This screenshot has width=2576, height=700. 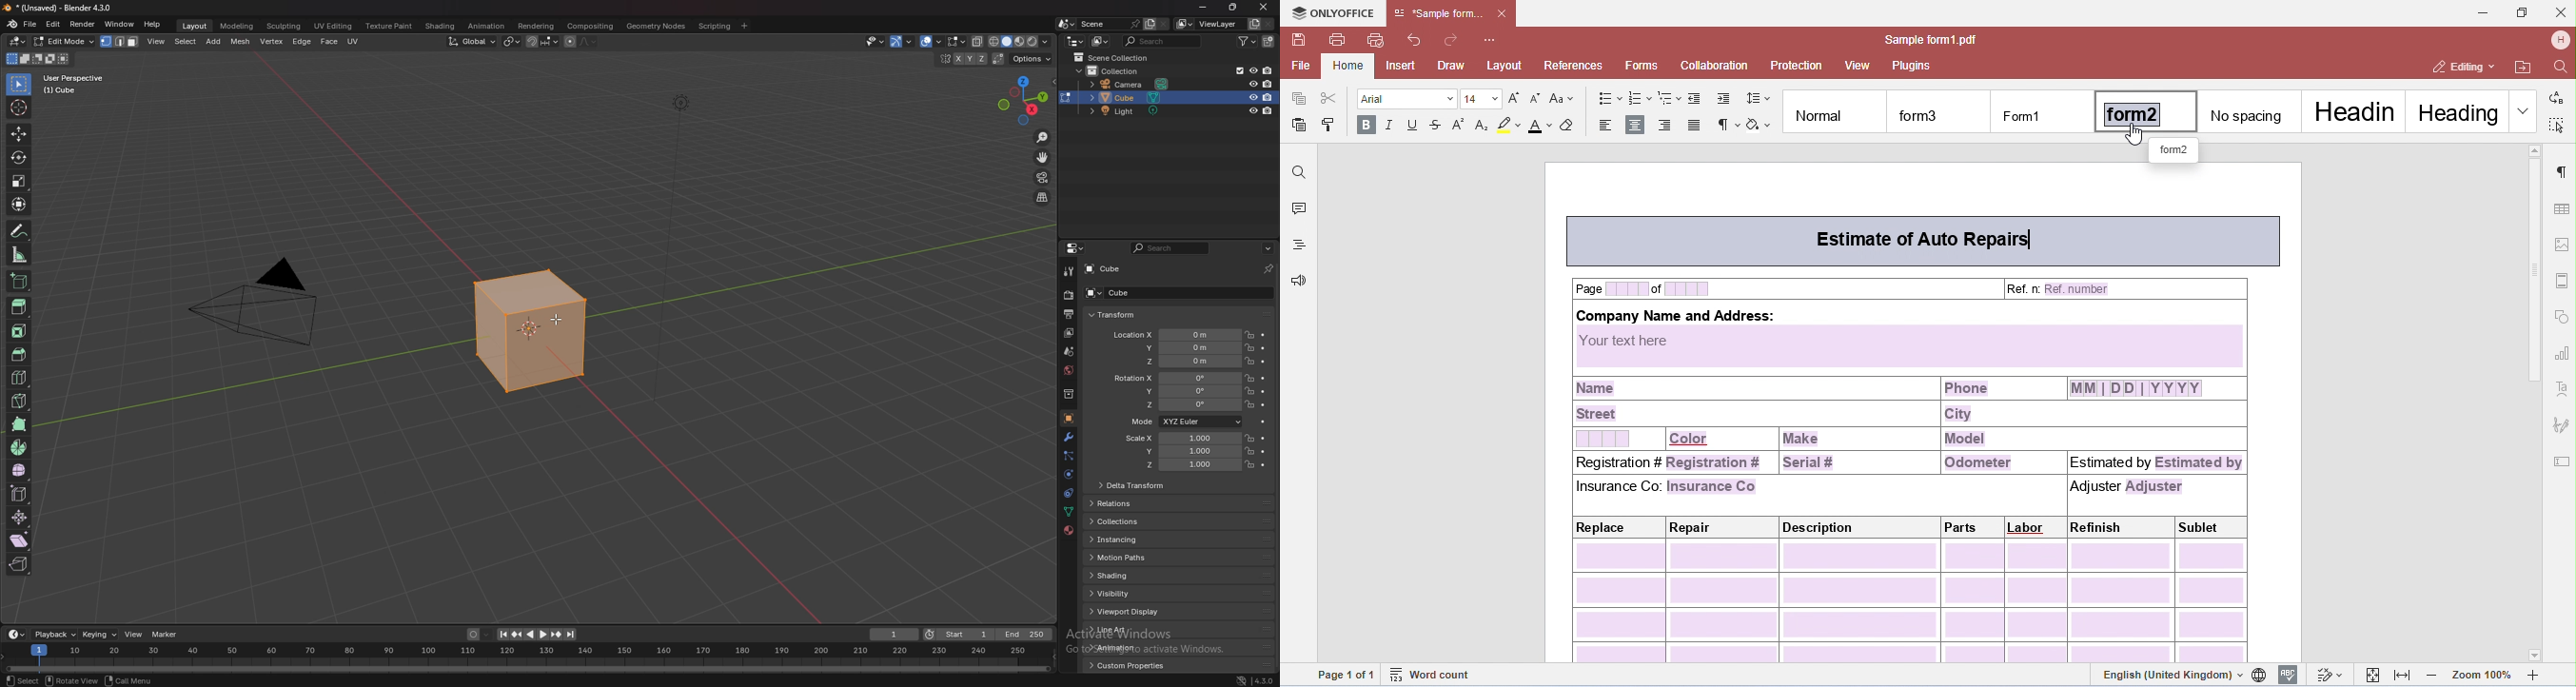 What do you see at coordinates (73, 680) in the screenshot?
I see `rotate view` at bounding box center [73, 680].